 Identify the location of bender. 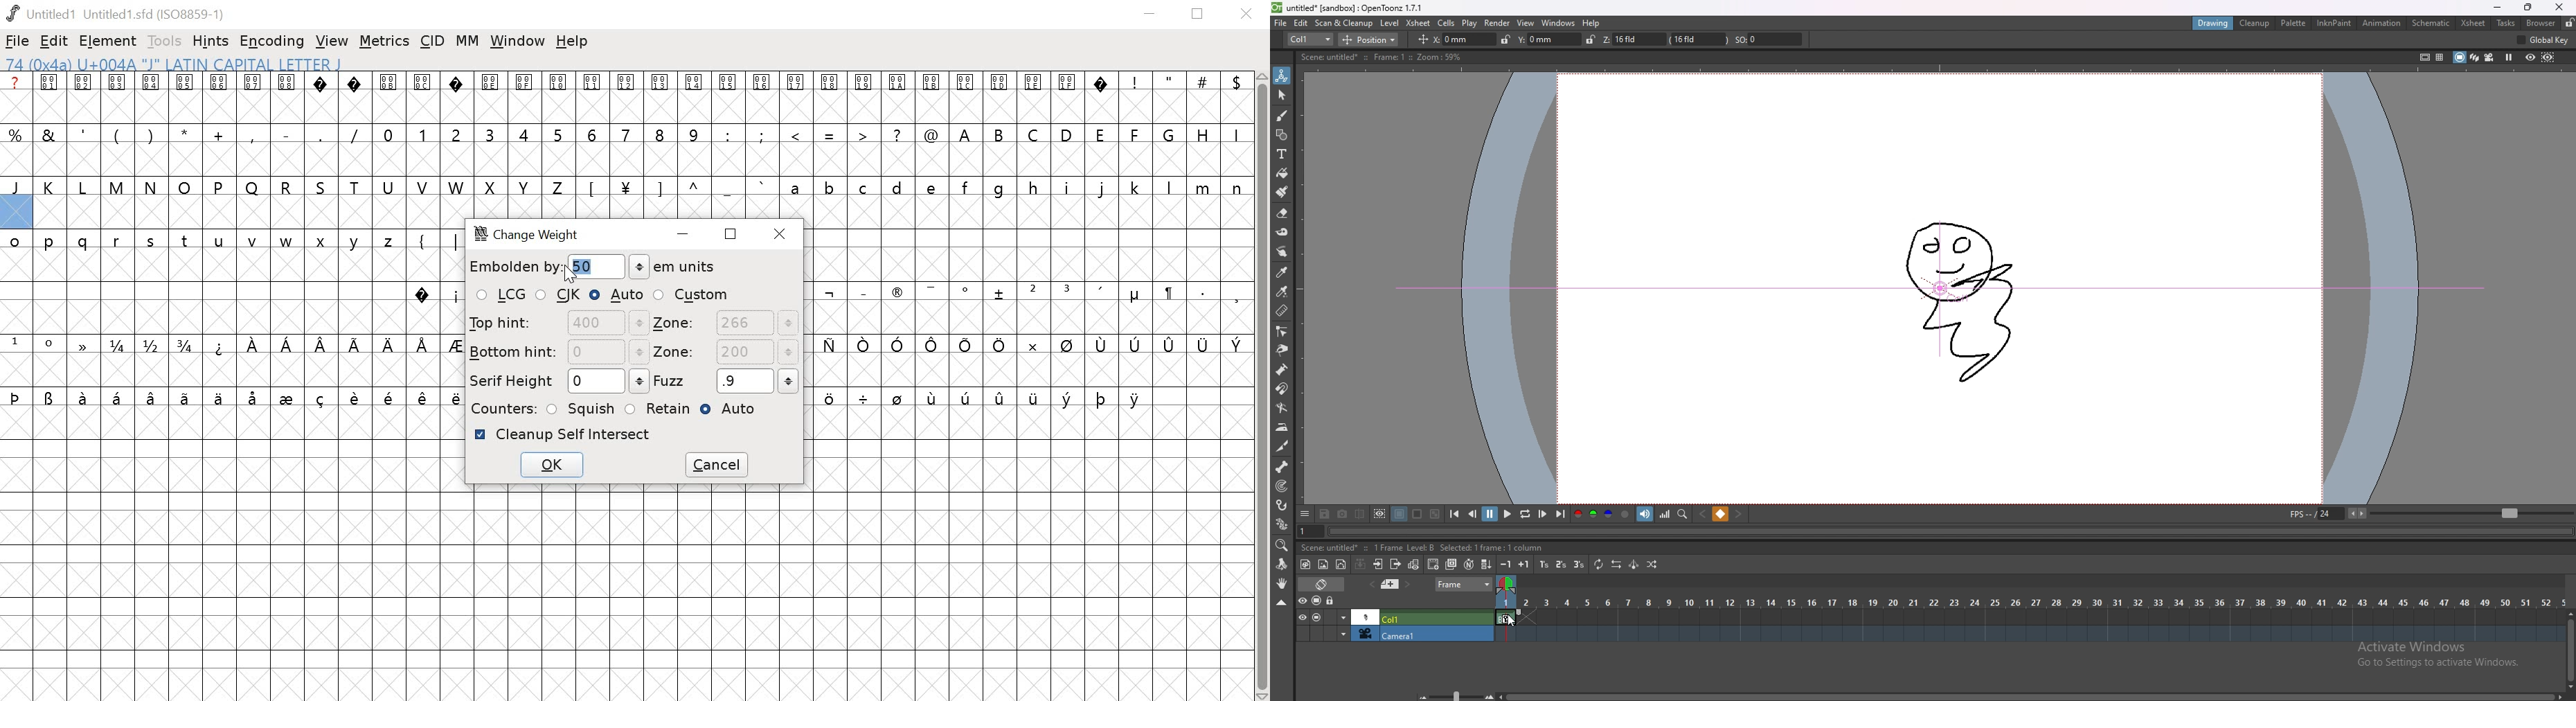
(1282, 407).